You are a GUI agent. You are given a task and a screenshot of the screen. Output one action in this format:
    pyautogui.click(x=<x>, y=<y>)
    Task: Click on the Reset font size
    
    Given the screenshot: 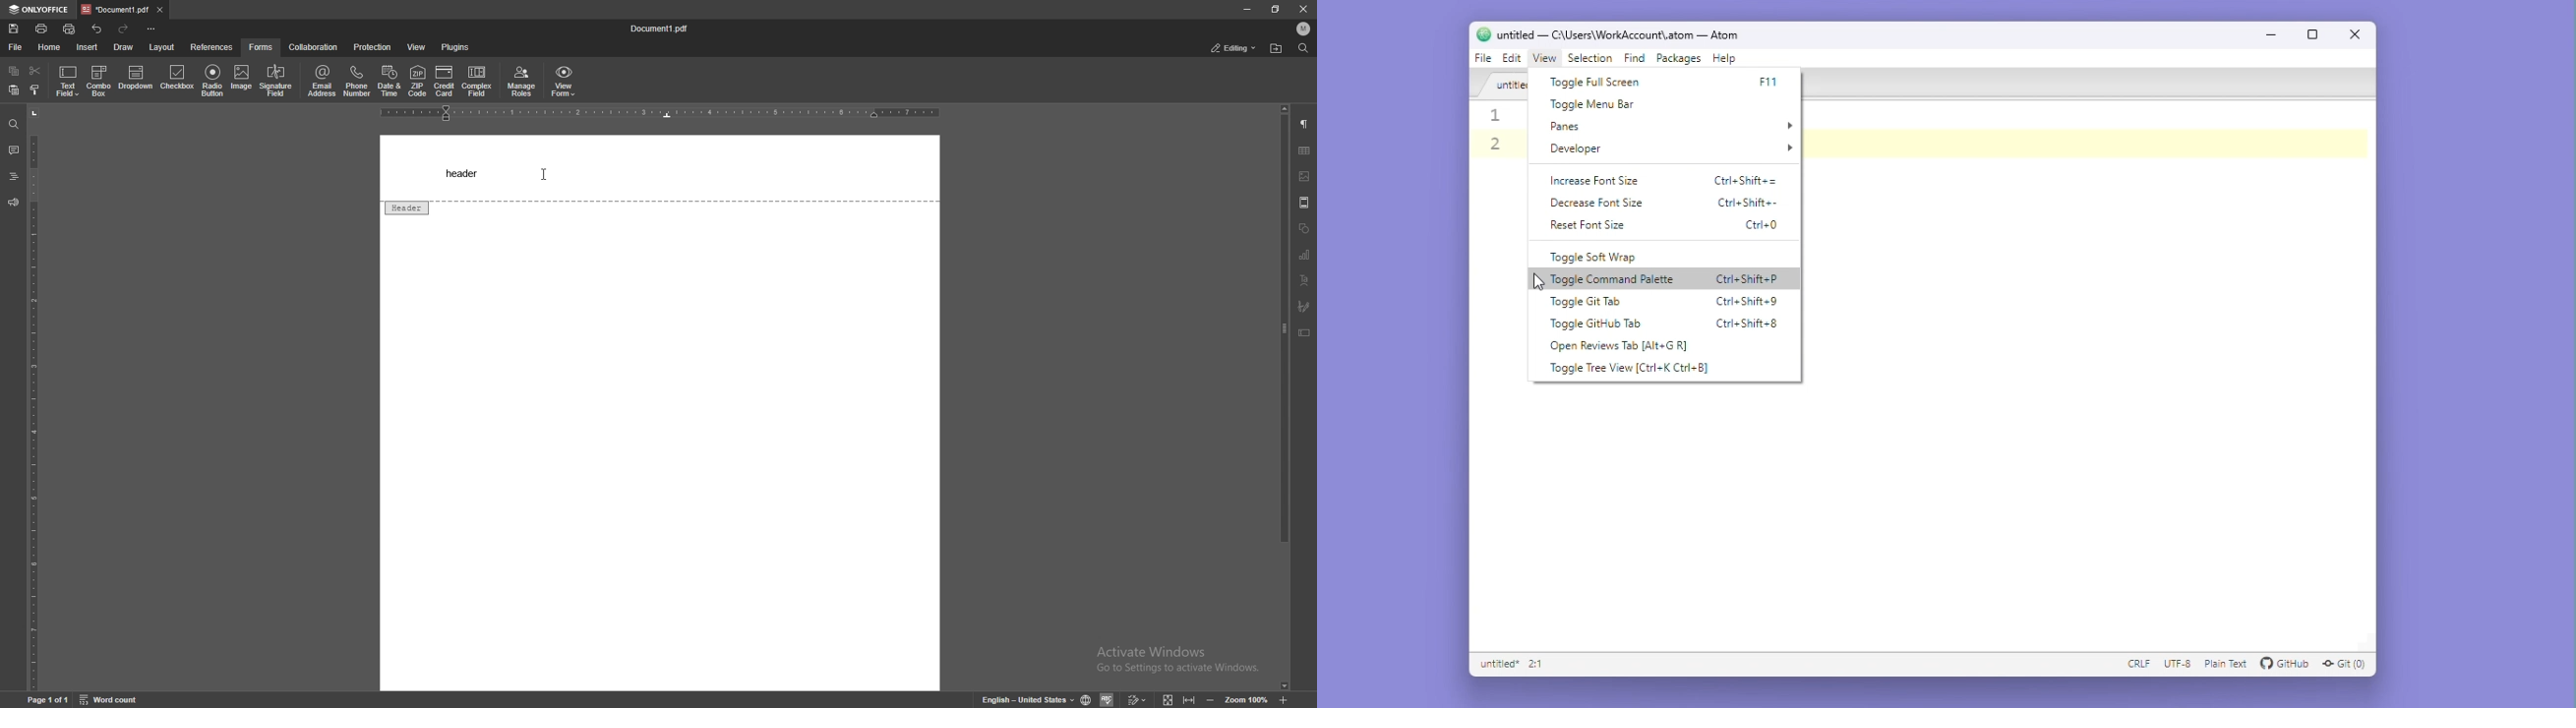 What is the action you would take?
    pyautogui.click(x=1590, y=224)
    